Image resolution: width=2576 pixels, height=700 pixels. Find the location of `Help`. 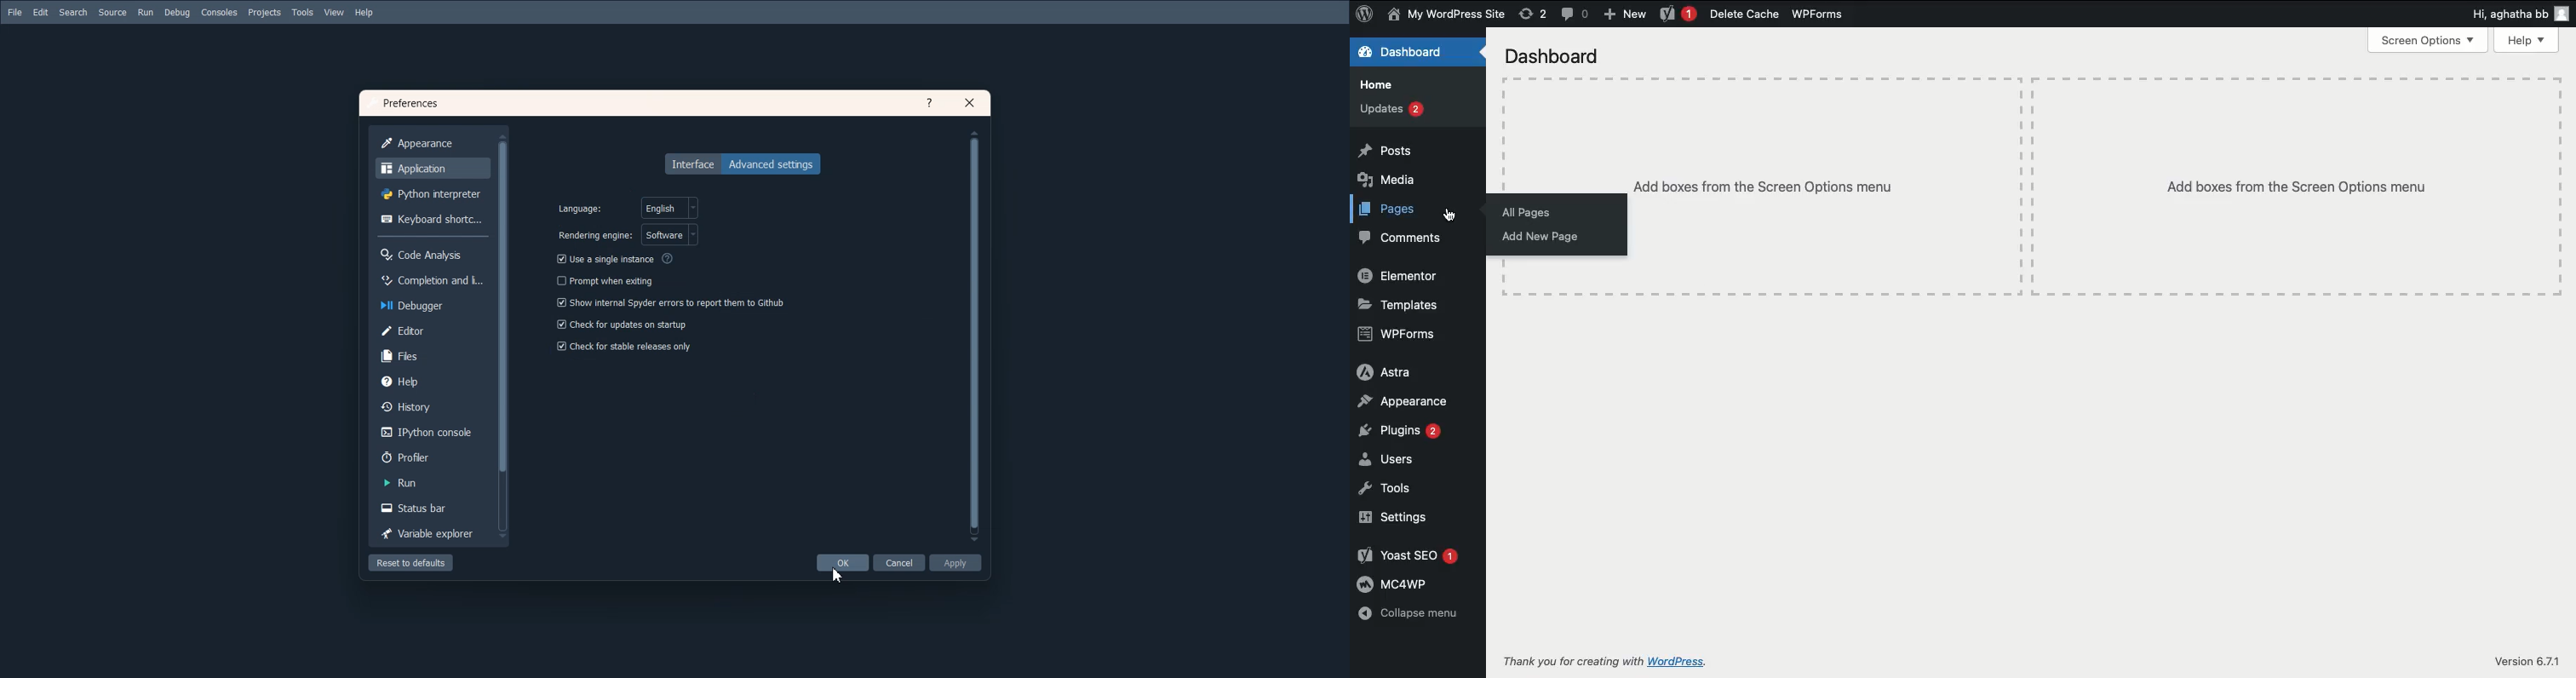

Help is located at coordinates (930, 102).